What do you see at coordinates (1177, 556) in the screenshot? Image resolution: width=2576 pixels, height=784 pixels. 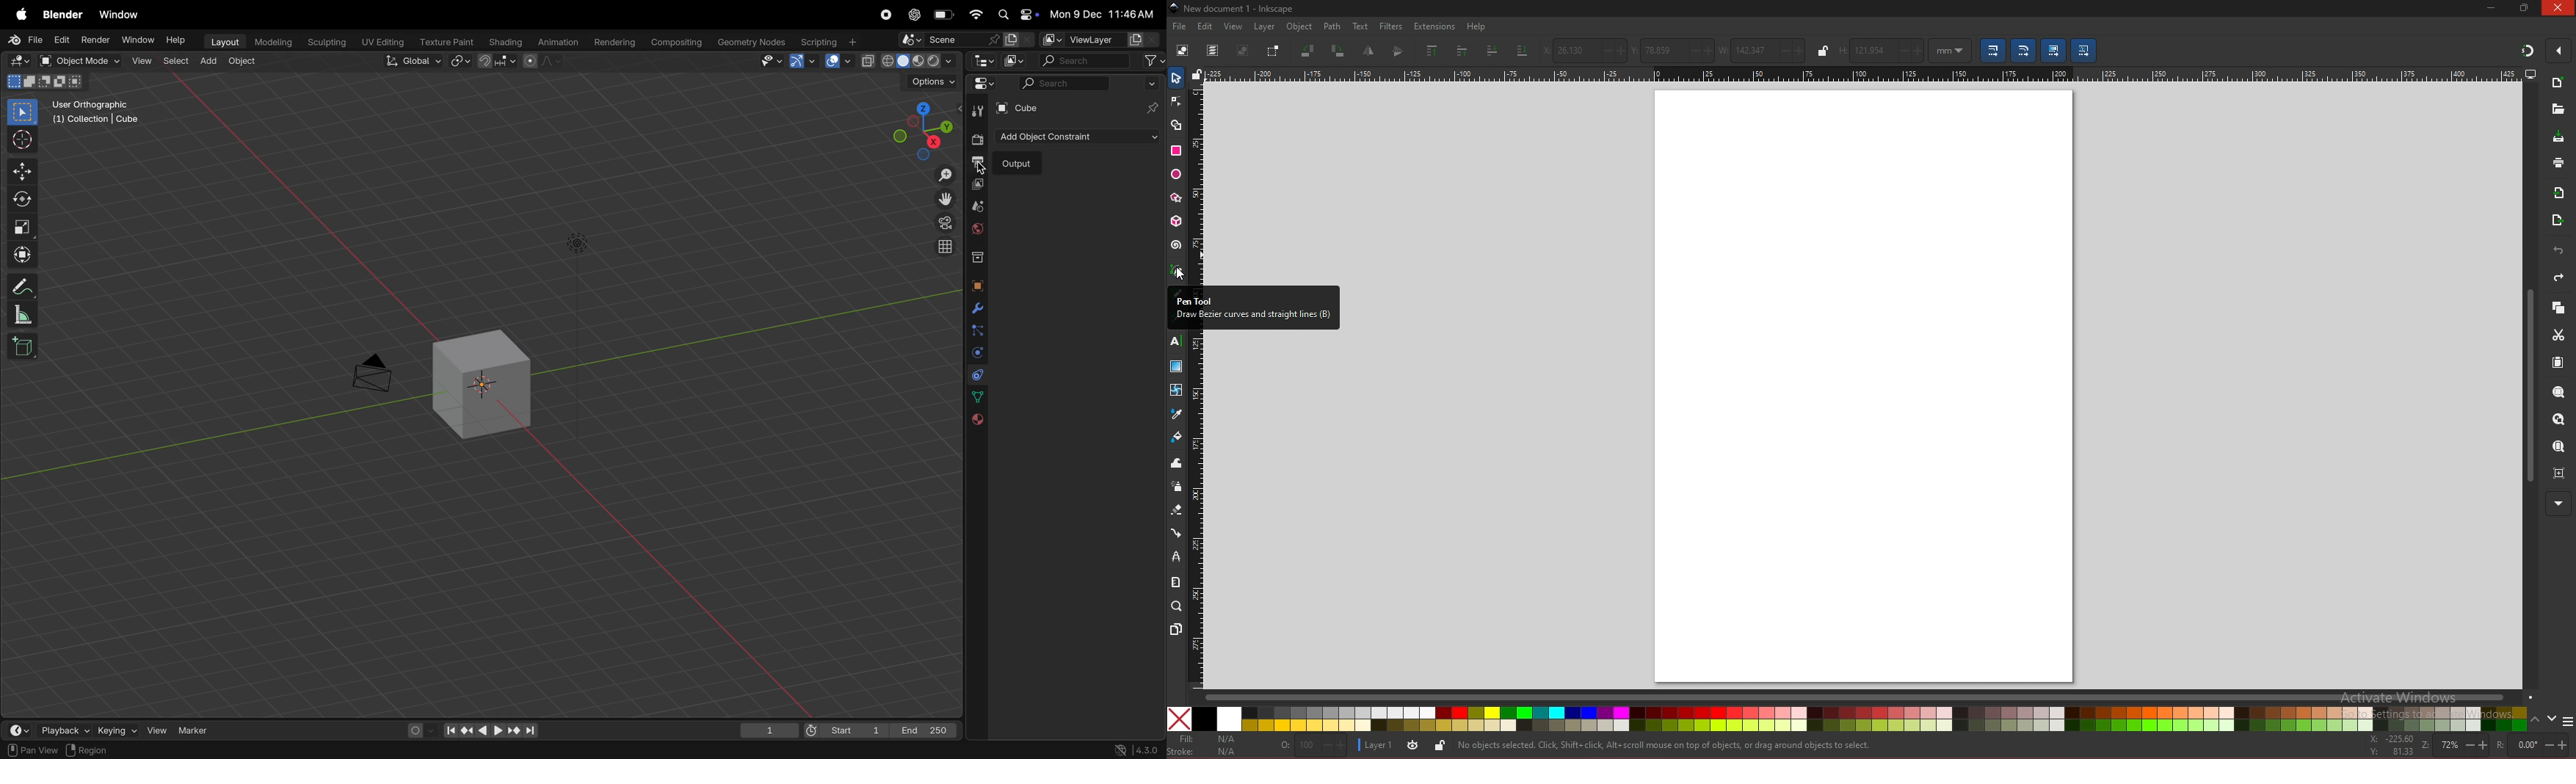 I see `lpe` at bounding box center [1177, 556].